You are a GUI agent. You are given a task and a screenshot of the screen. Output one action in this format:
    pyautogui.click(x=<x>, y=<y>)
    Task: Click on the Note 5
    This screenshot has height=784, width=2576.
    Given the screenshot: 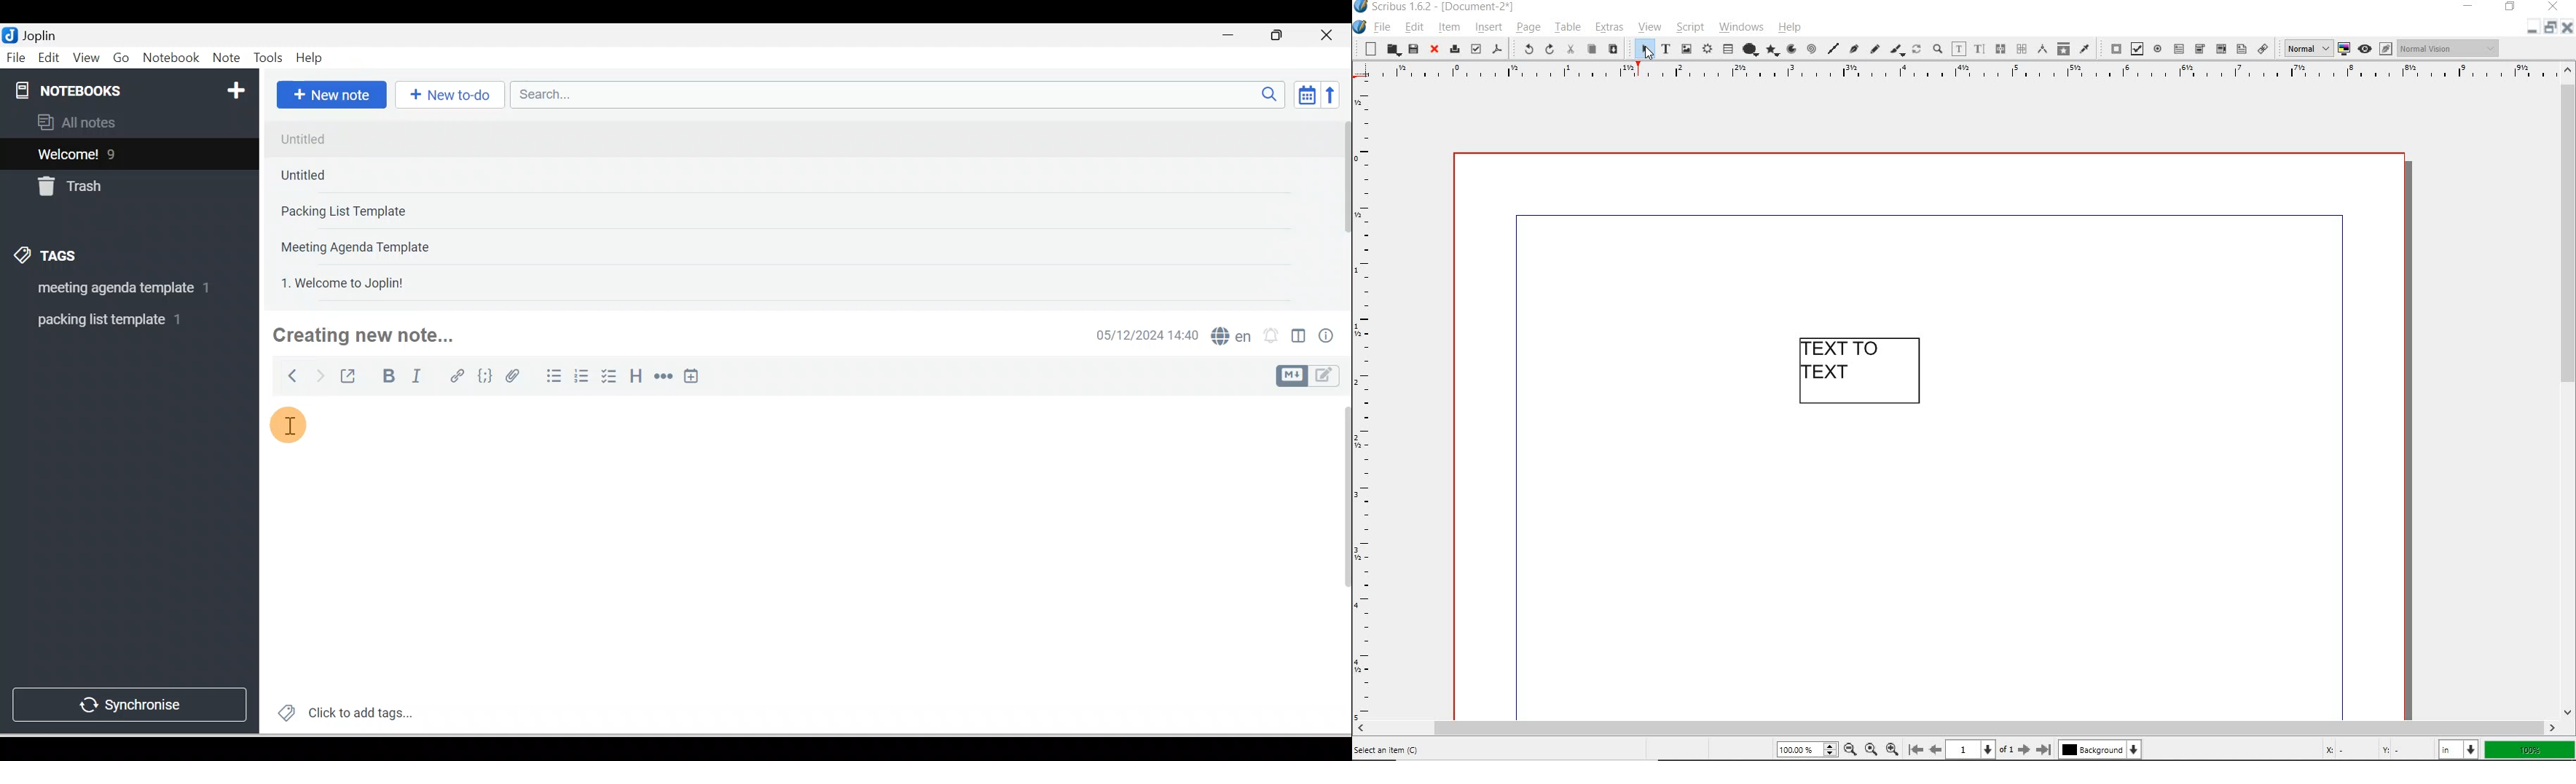 What is the action you would take?
    pyautogui.click(x=394, y=281)
    